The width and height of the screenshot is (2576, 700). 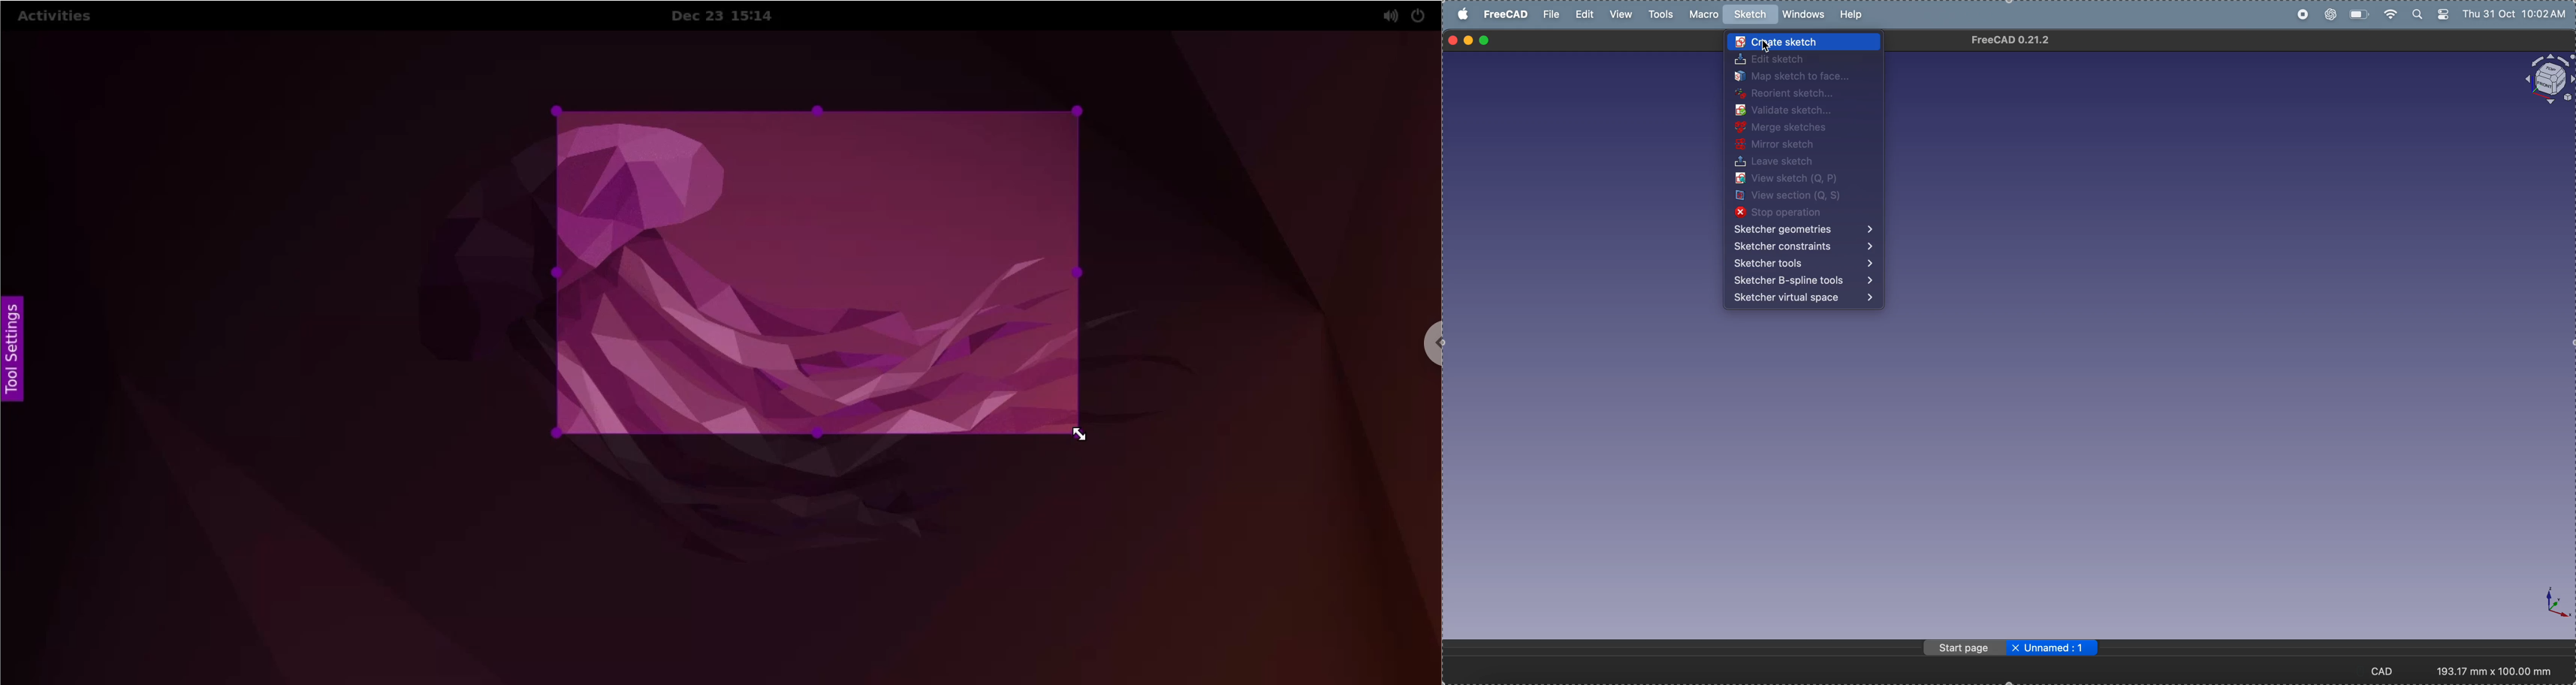 I want to click on sketcher Bspline, so click(x=1803, y=279).